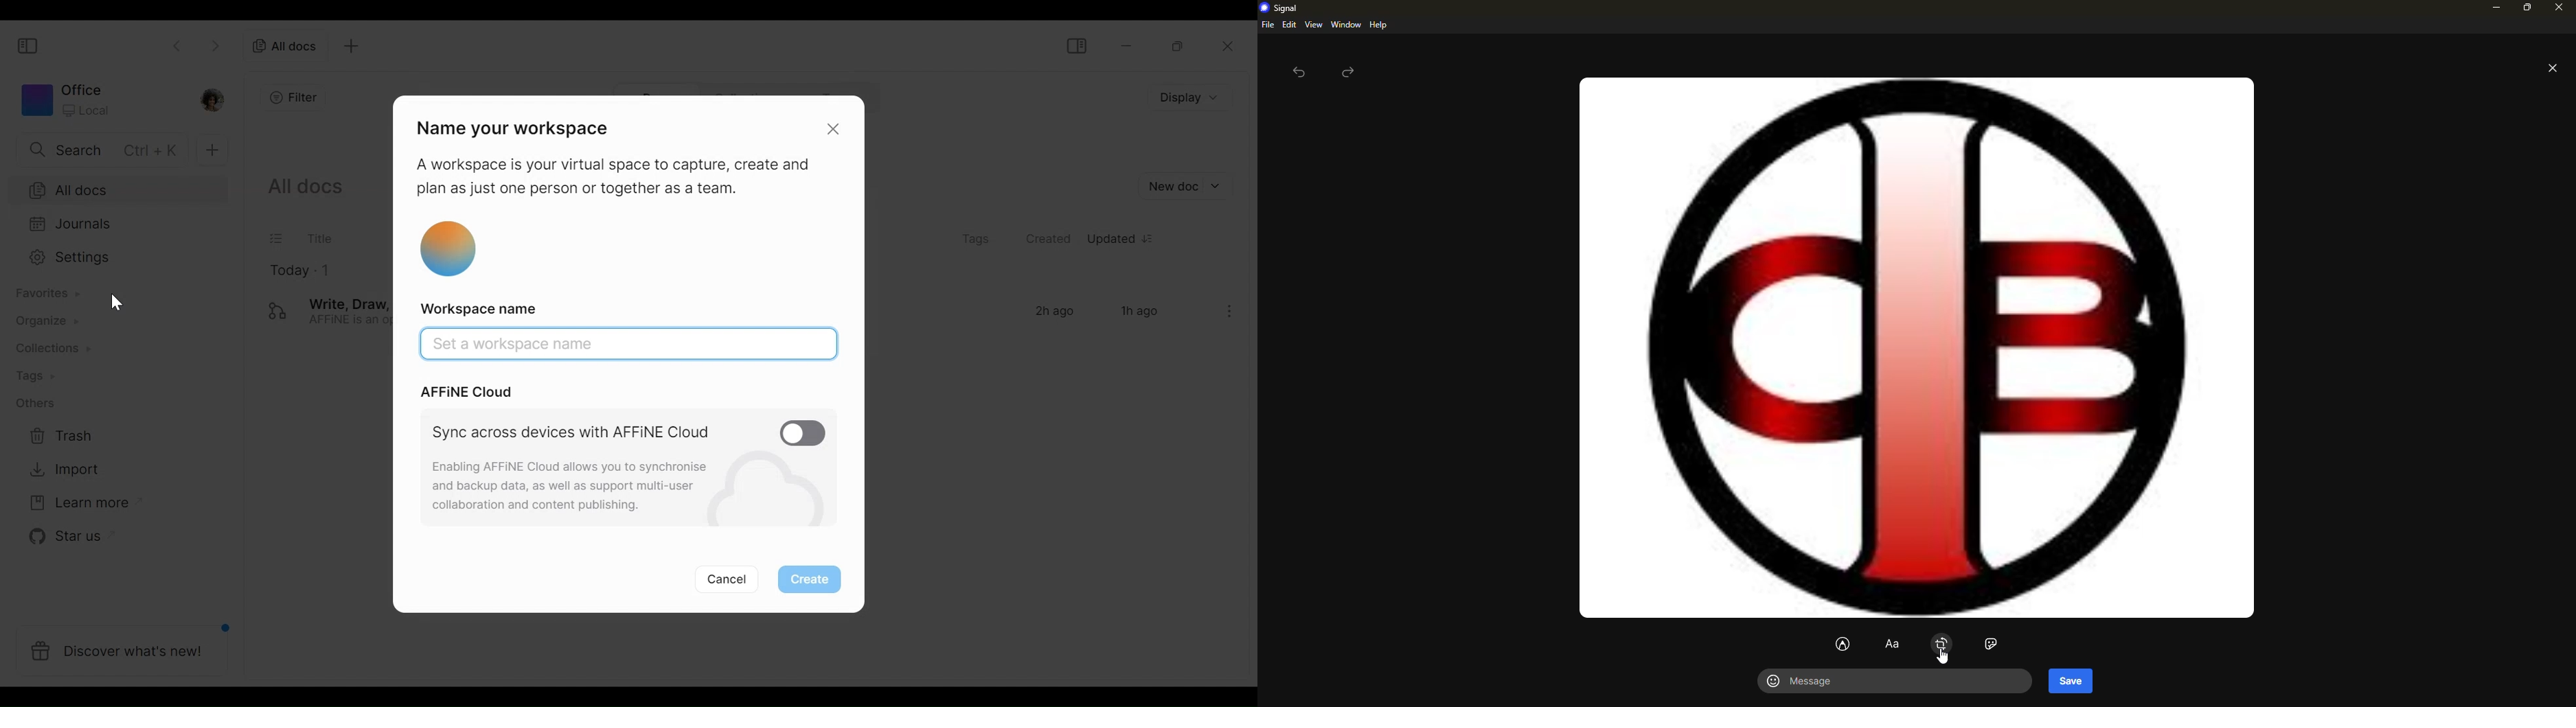  What do you see at coordinates (288, 271) in the screenshot?
I see `Today` at bounding box center [288, 271].